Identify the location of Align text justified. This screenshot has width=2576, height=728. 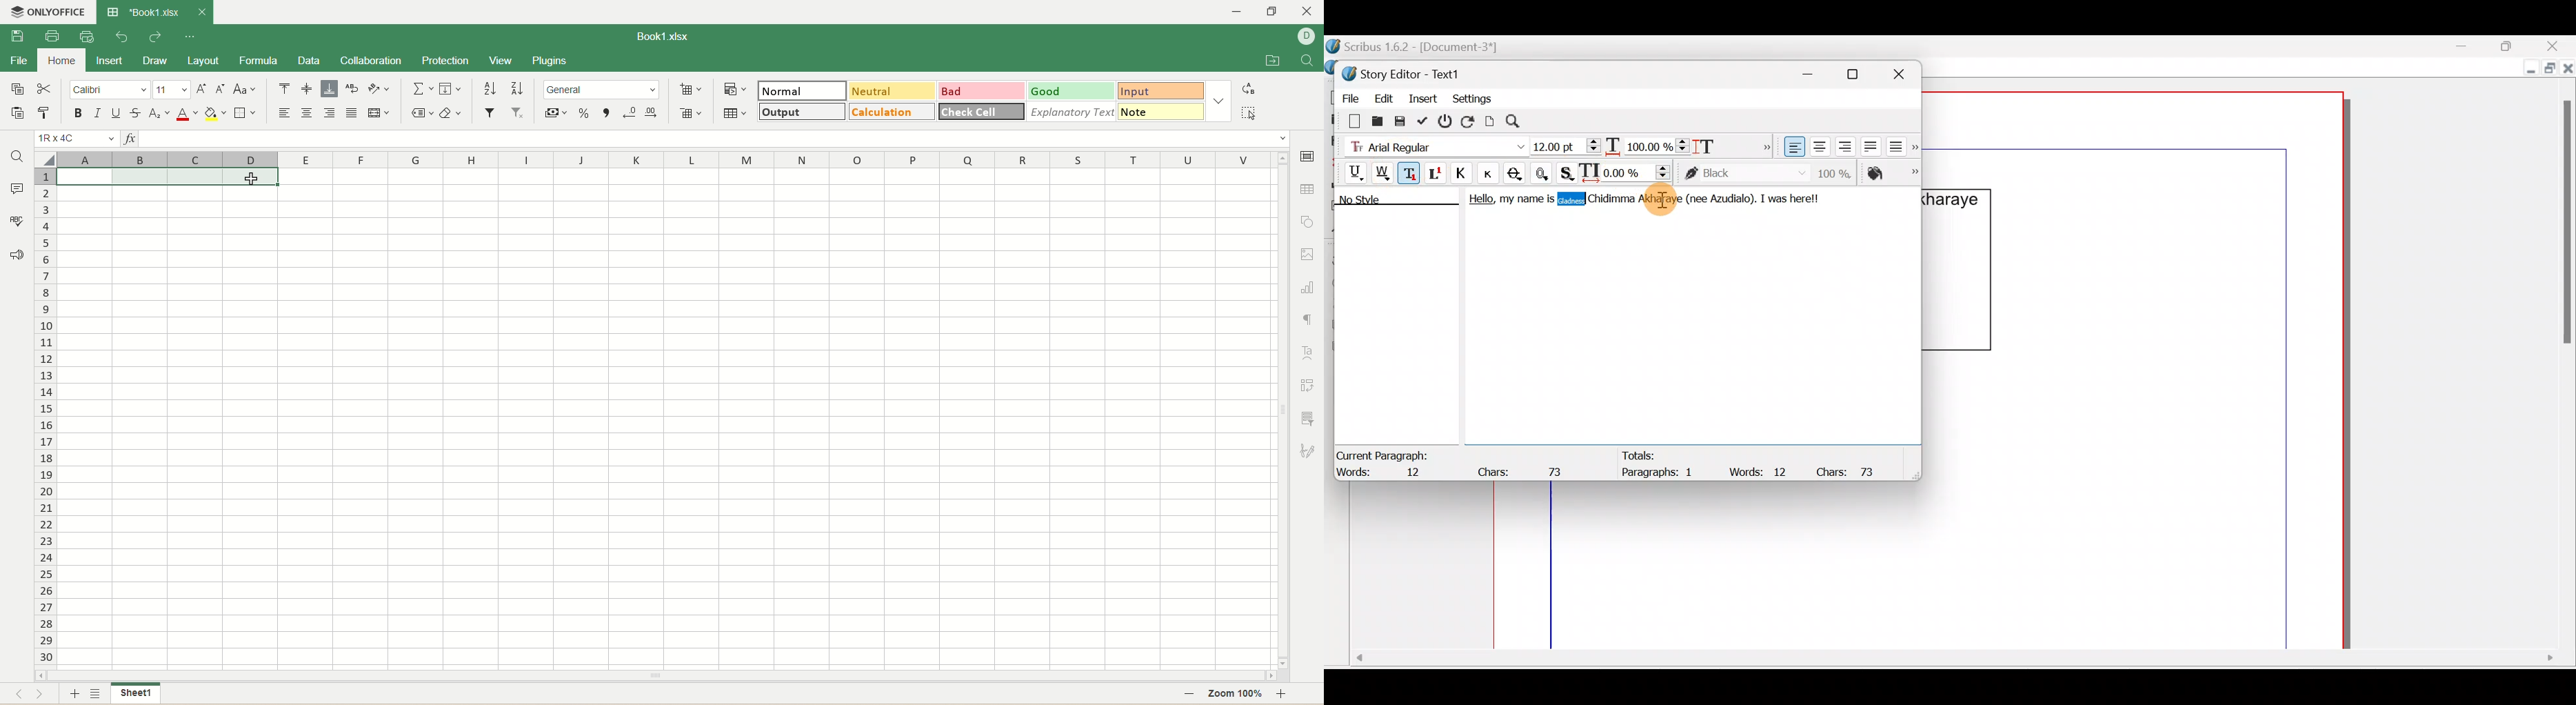
(1869, 144).